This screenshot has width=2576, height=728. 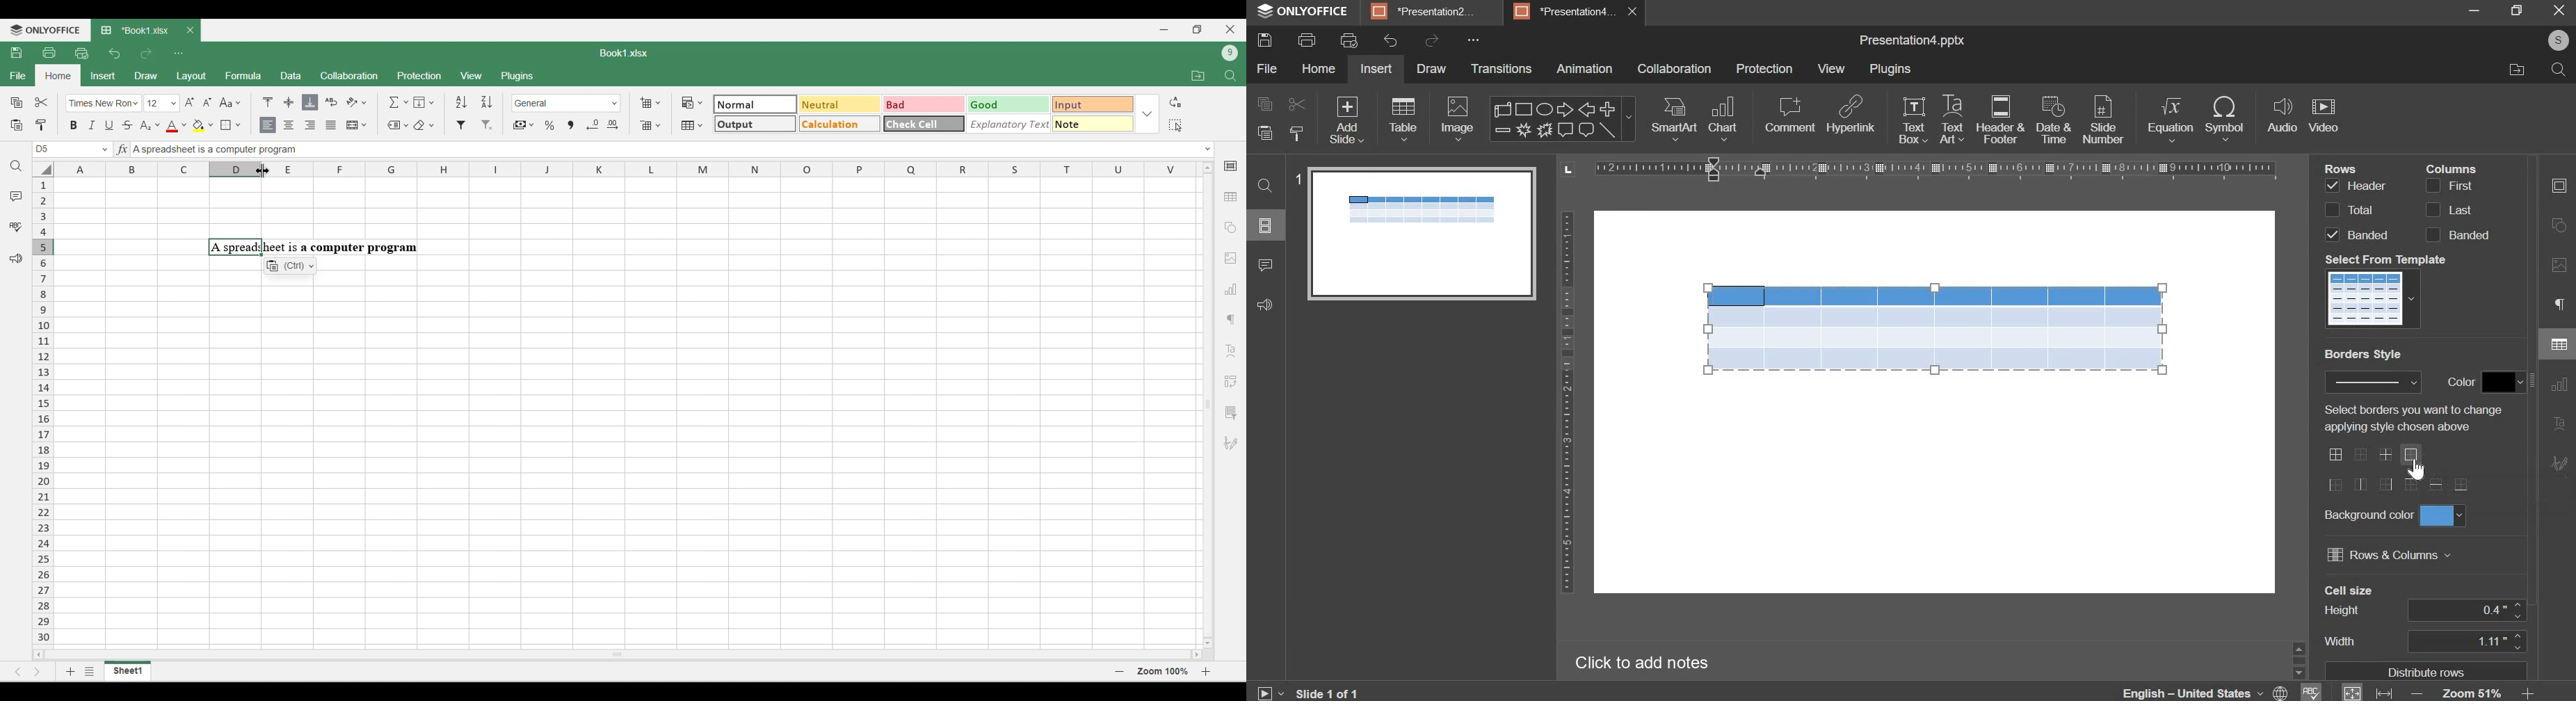 What do you see at coordinates (2386, 258) in the screenshot?
I see `select from template` at bounding box center [2386, 258].